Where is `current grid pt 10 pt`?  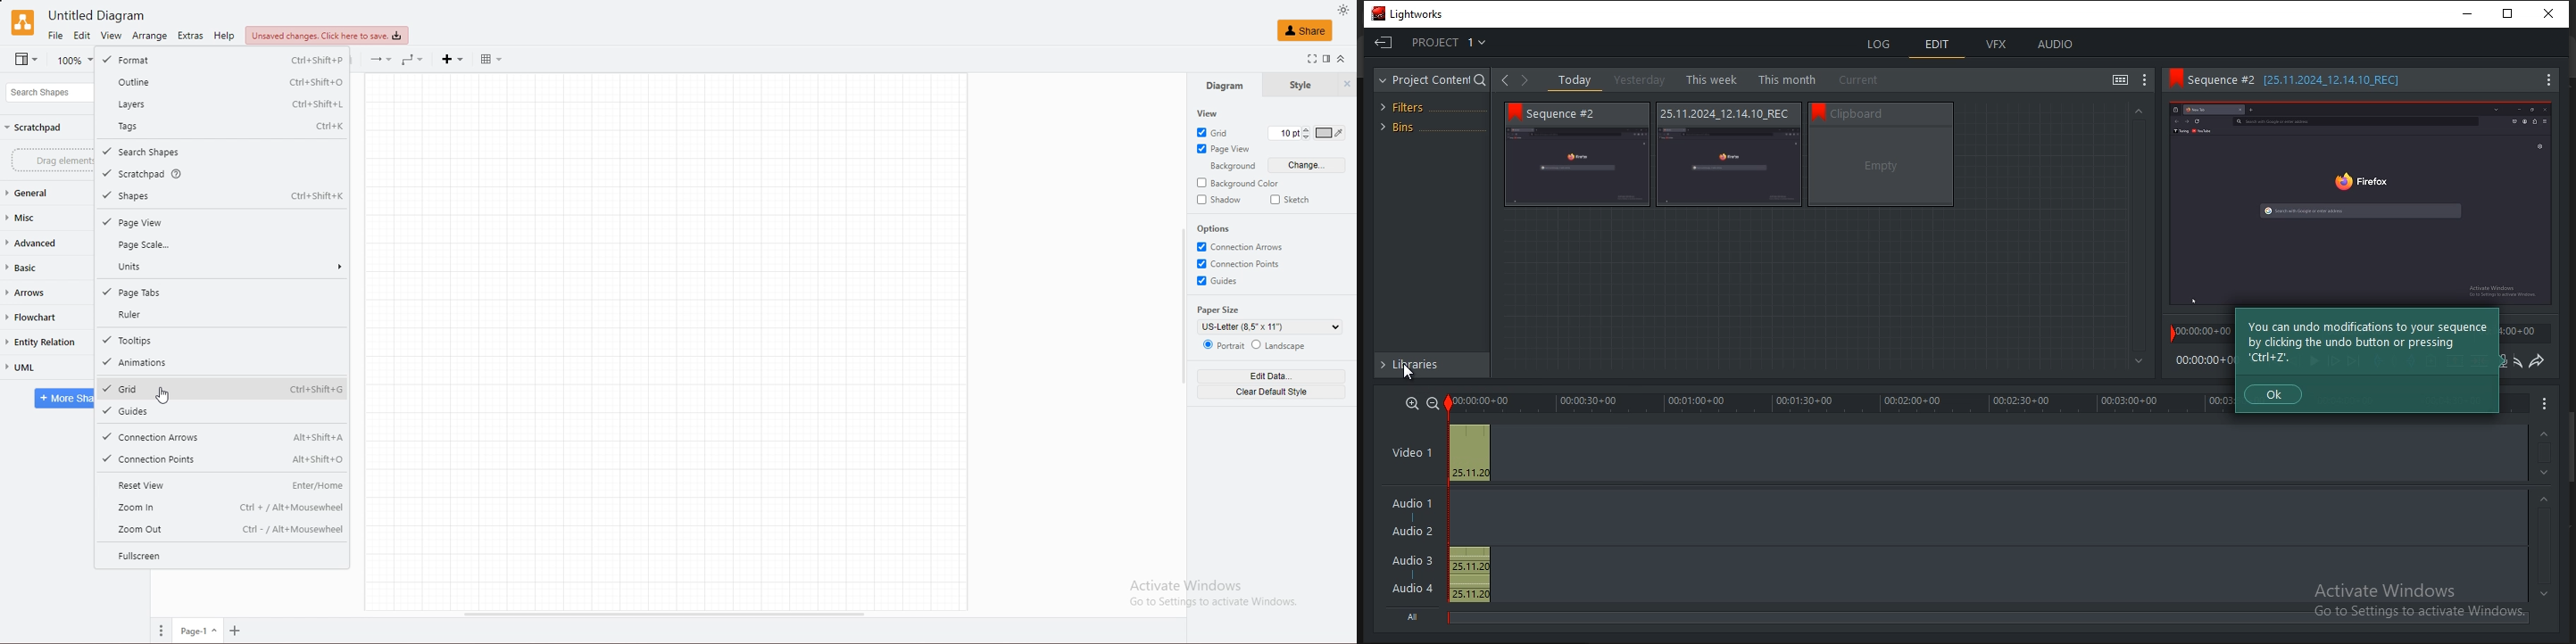
current grid pt 10 pt is located at coordinates (1283, 132).